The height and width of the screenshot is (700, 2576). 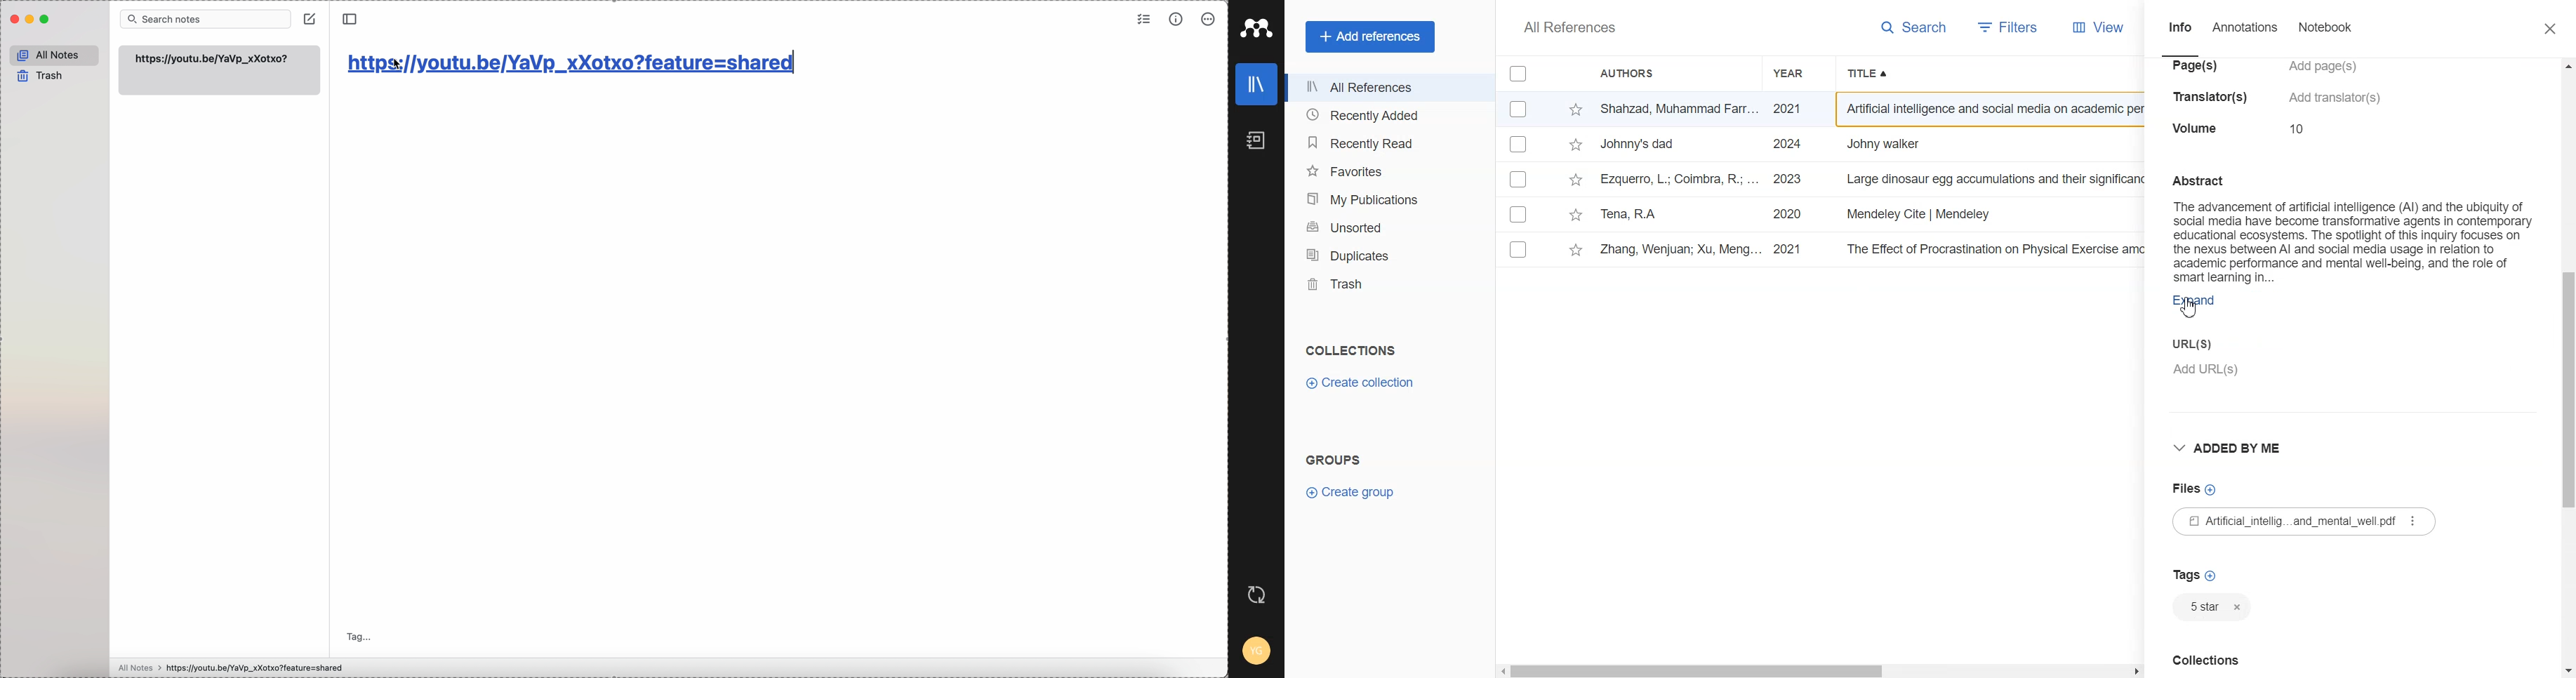 I want to click on tv Ezquerro, L.; Coimbra, R.; ... 2023 Large dinosaur egg accumulations and their significance for understanding ne... Geoscience Frontiers ~~ 12/18/2024, so click(x=1875, y=179).